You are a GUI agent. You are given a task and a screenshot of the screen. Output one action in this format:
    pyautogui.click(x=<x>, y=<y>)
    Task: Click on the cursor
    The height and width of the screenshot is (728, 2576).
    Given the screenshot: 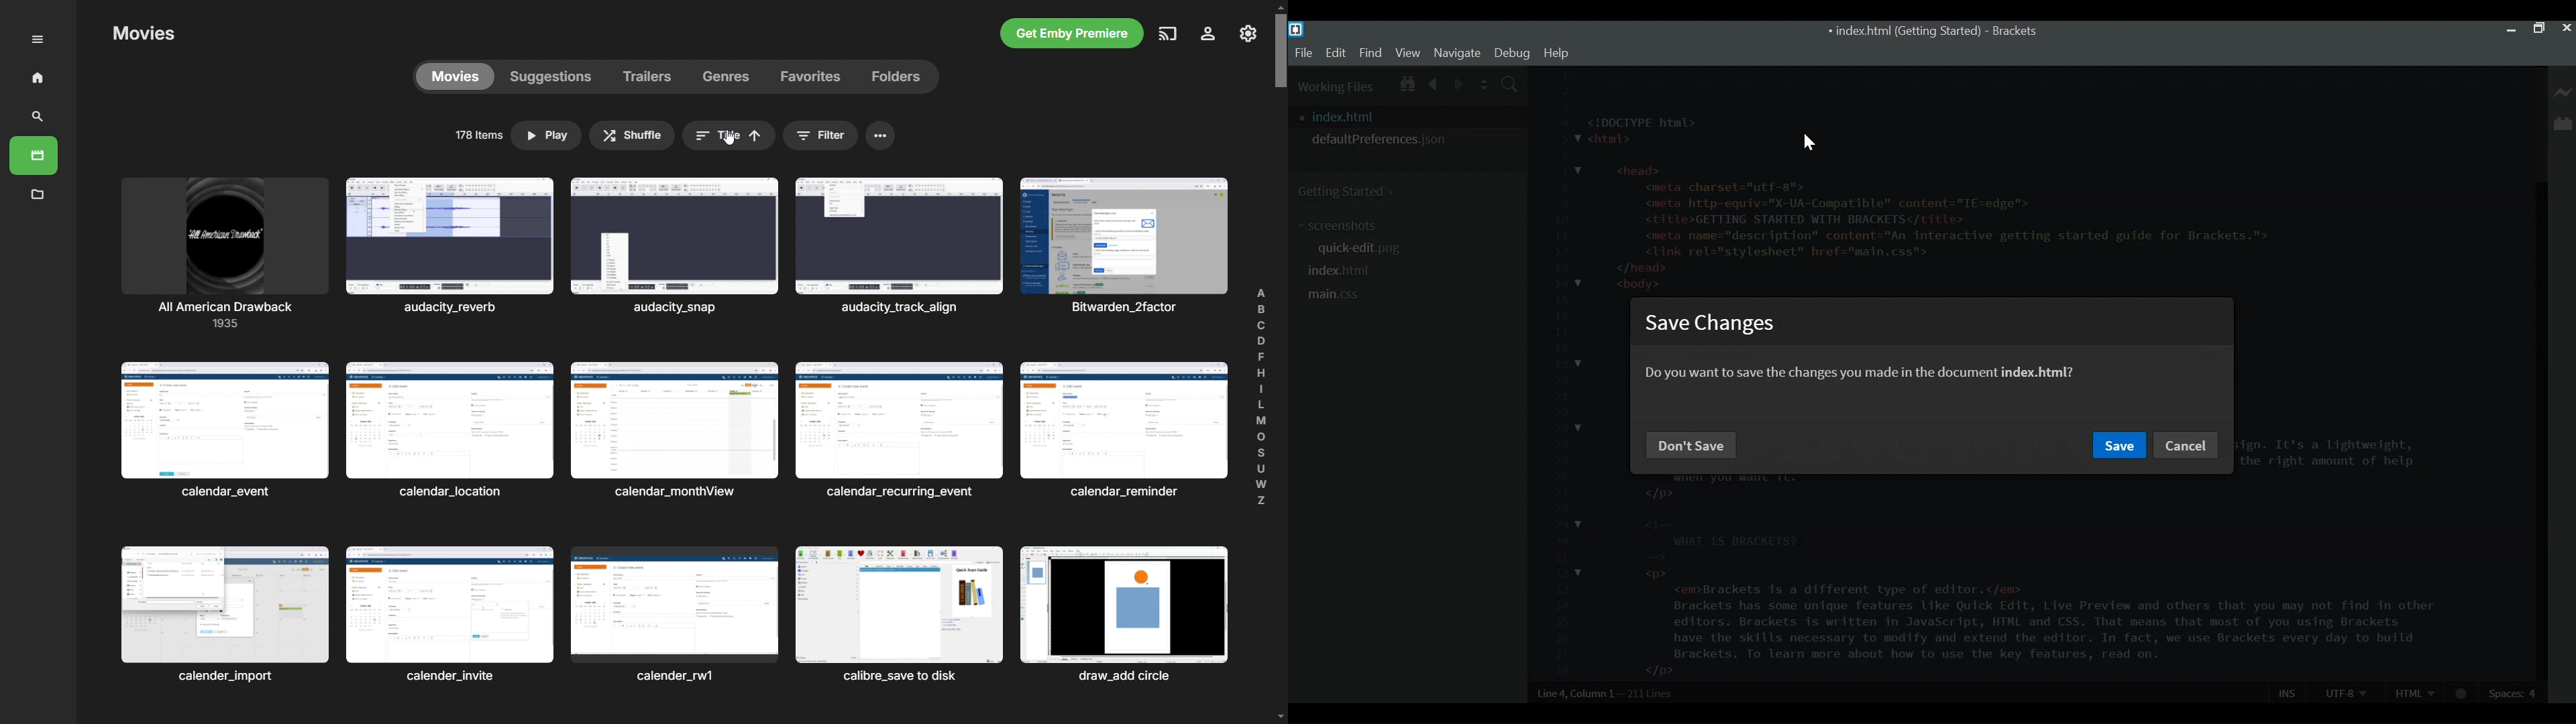 What is the action you would take?
    pyautogui.click(x=731, y=140)
    